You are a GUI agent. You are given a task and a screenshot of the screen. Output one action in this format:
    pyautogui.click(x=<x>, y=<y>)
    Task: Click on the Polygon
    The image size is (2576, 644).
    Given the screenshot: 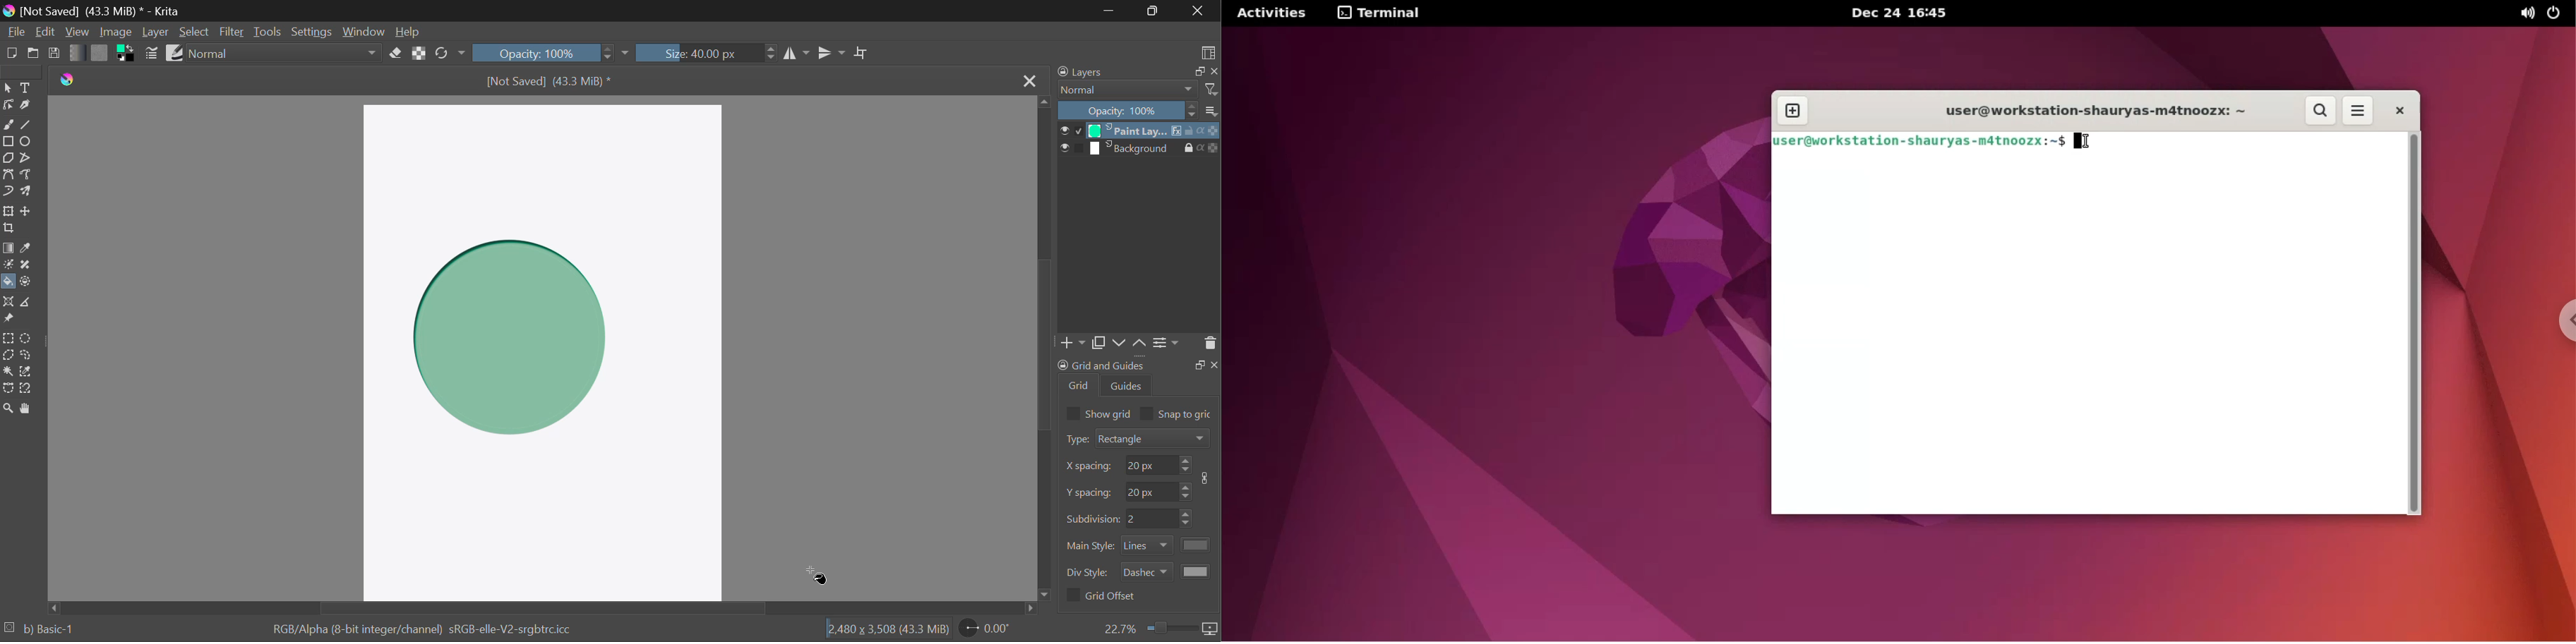 What is the action you would take?
    pyautogui.click(x=8, y=157)
    